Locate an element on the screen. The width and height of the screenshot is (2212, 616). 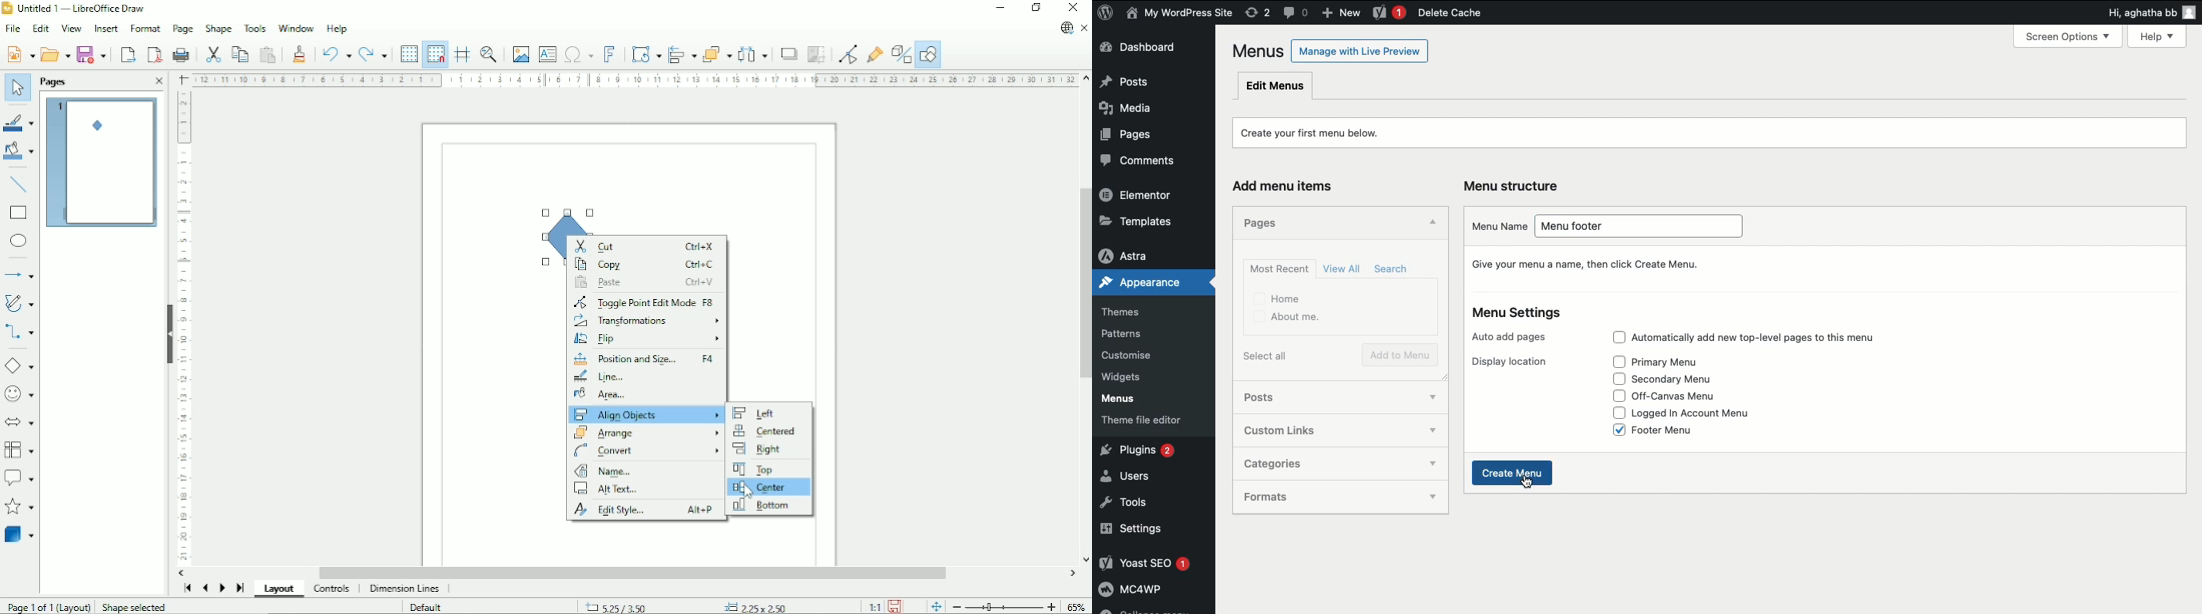
Transformations is located at coordinates (647, 322).